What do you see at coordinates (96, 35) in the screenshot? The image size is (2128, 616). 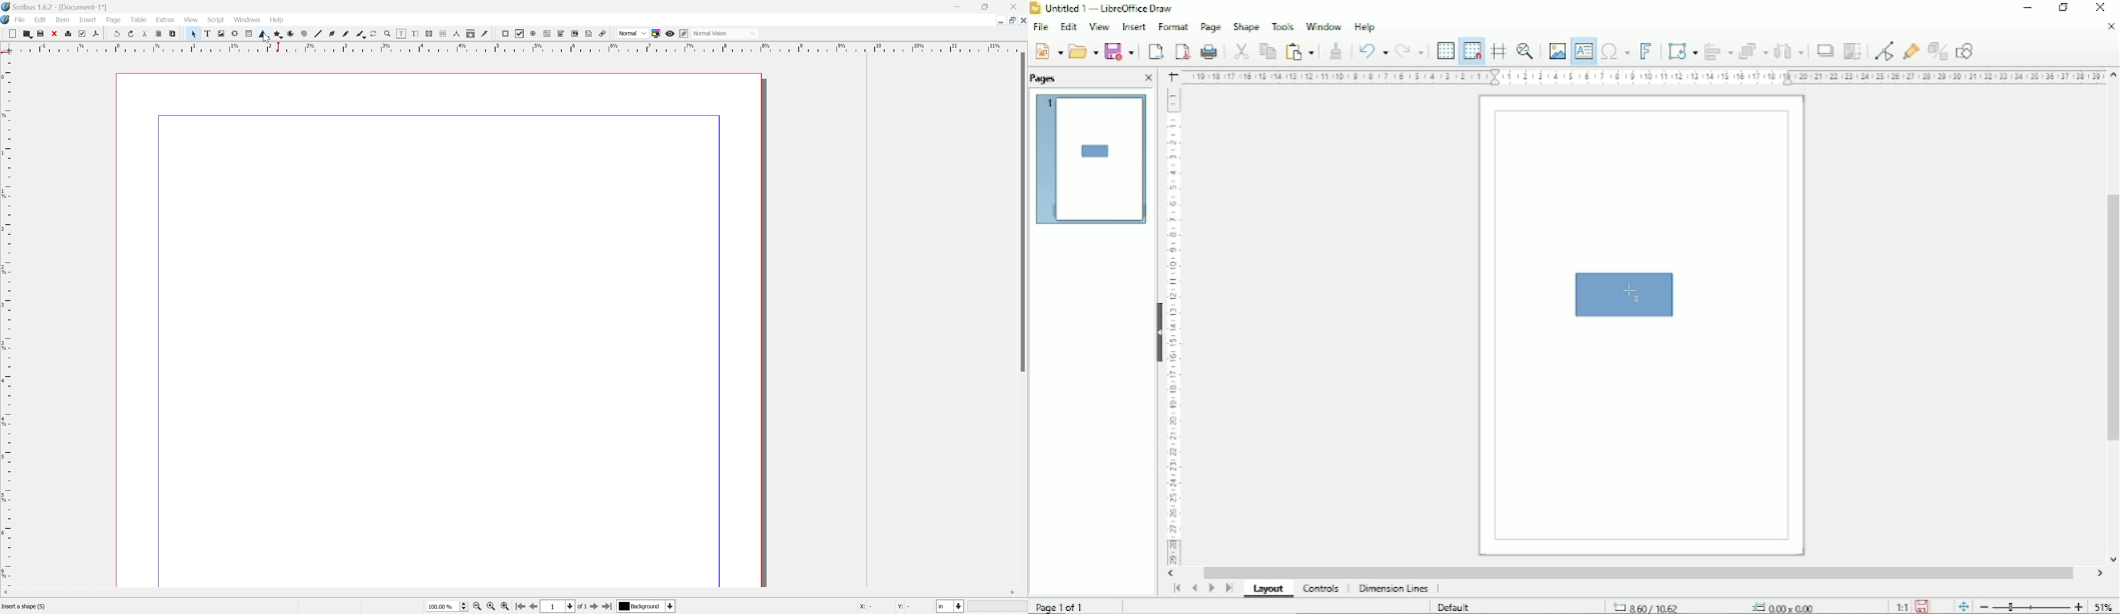 I see `Save as PDF` at bounding box center [96, 35].